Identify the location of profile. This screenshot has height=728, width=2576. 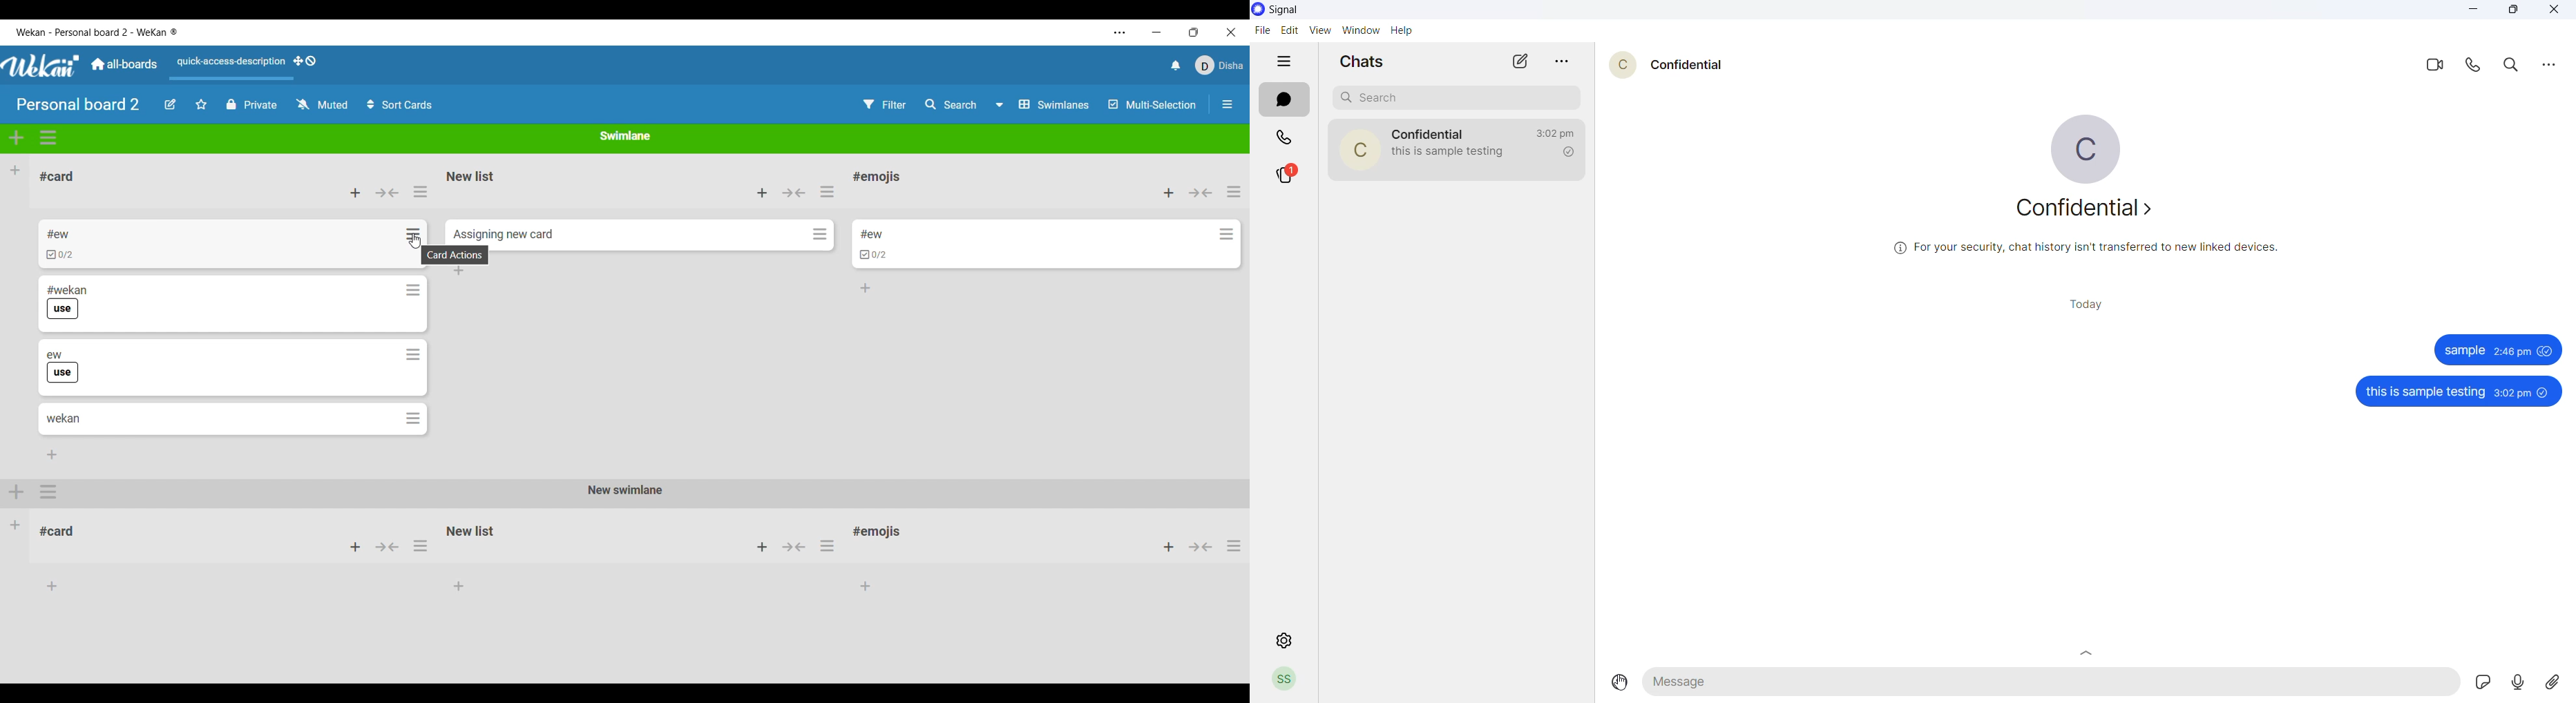
(1286, 680).